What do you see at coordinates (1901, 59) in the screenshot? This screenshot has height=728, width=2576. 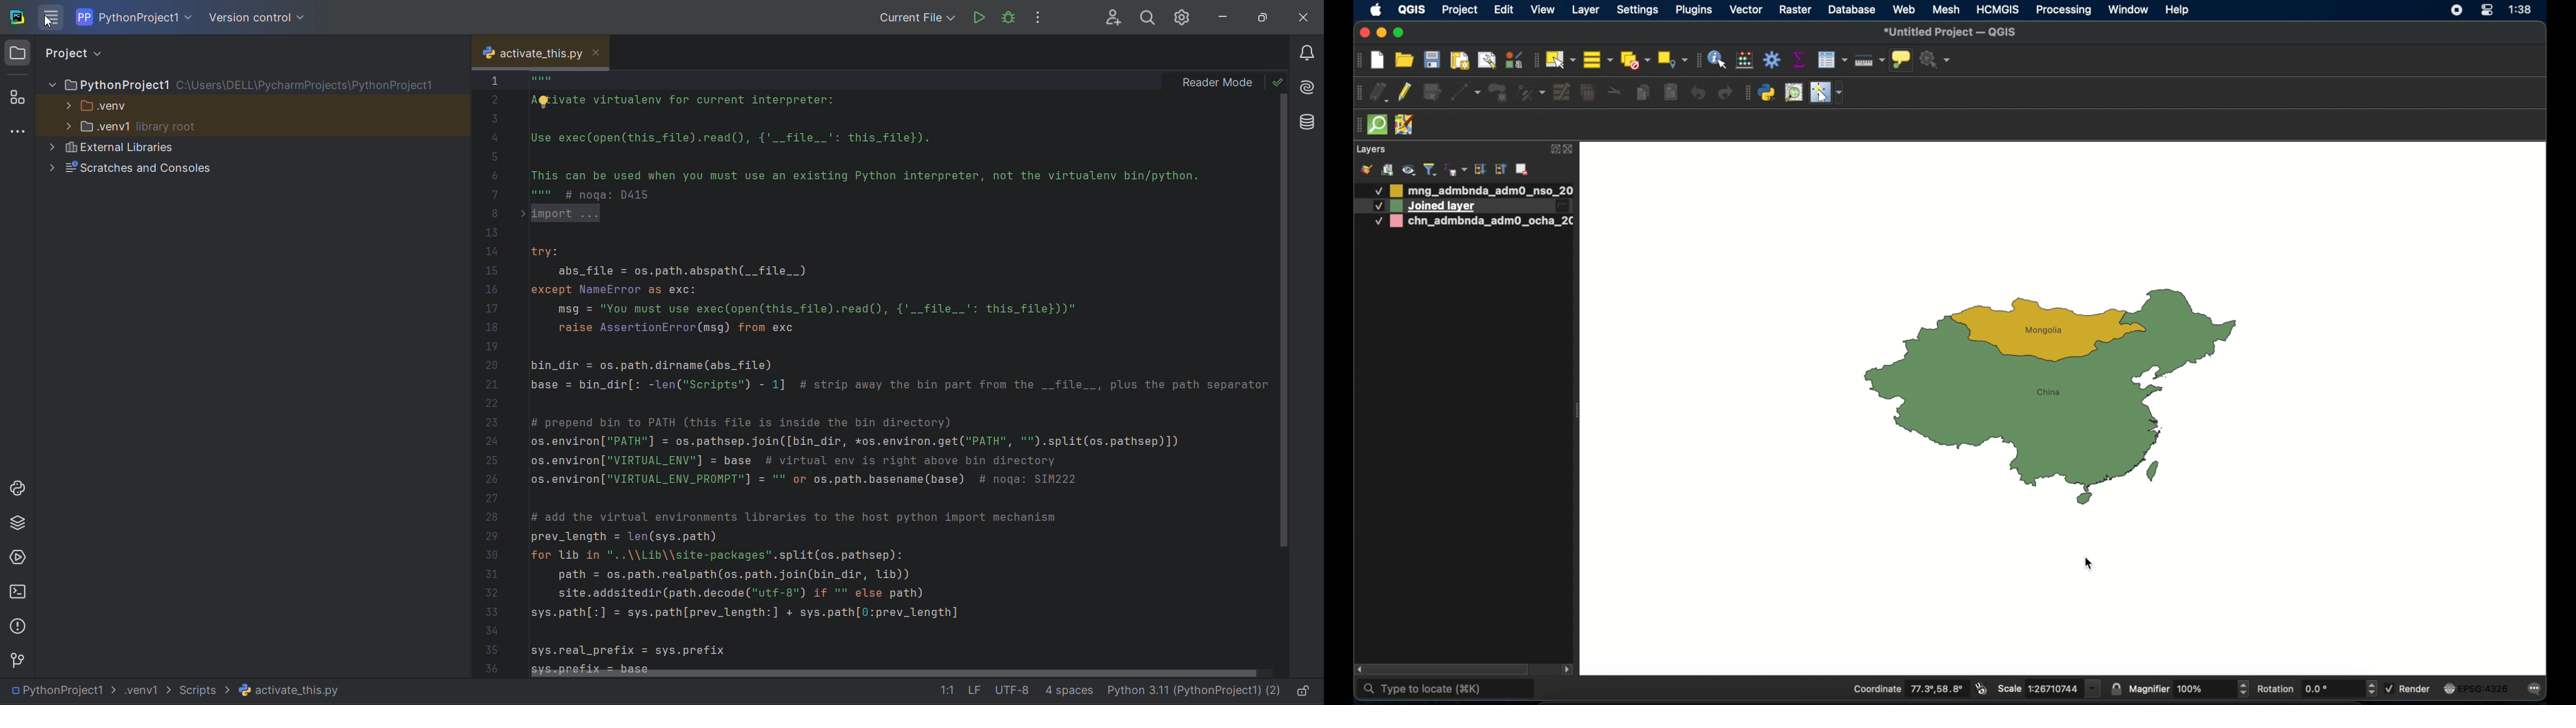 I see `show map tips` at bounding box center [1901, 59].